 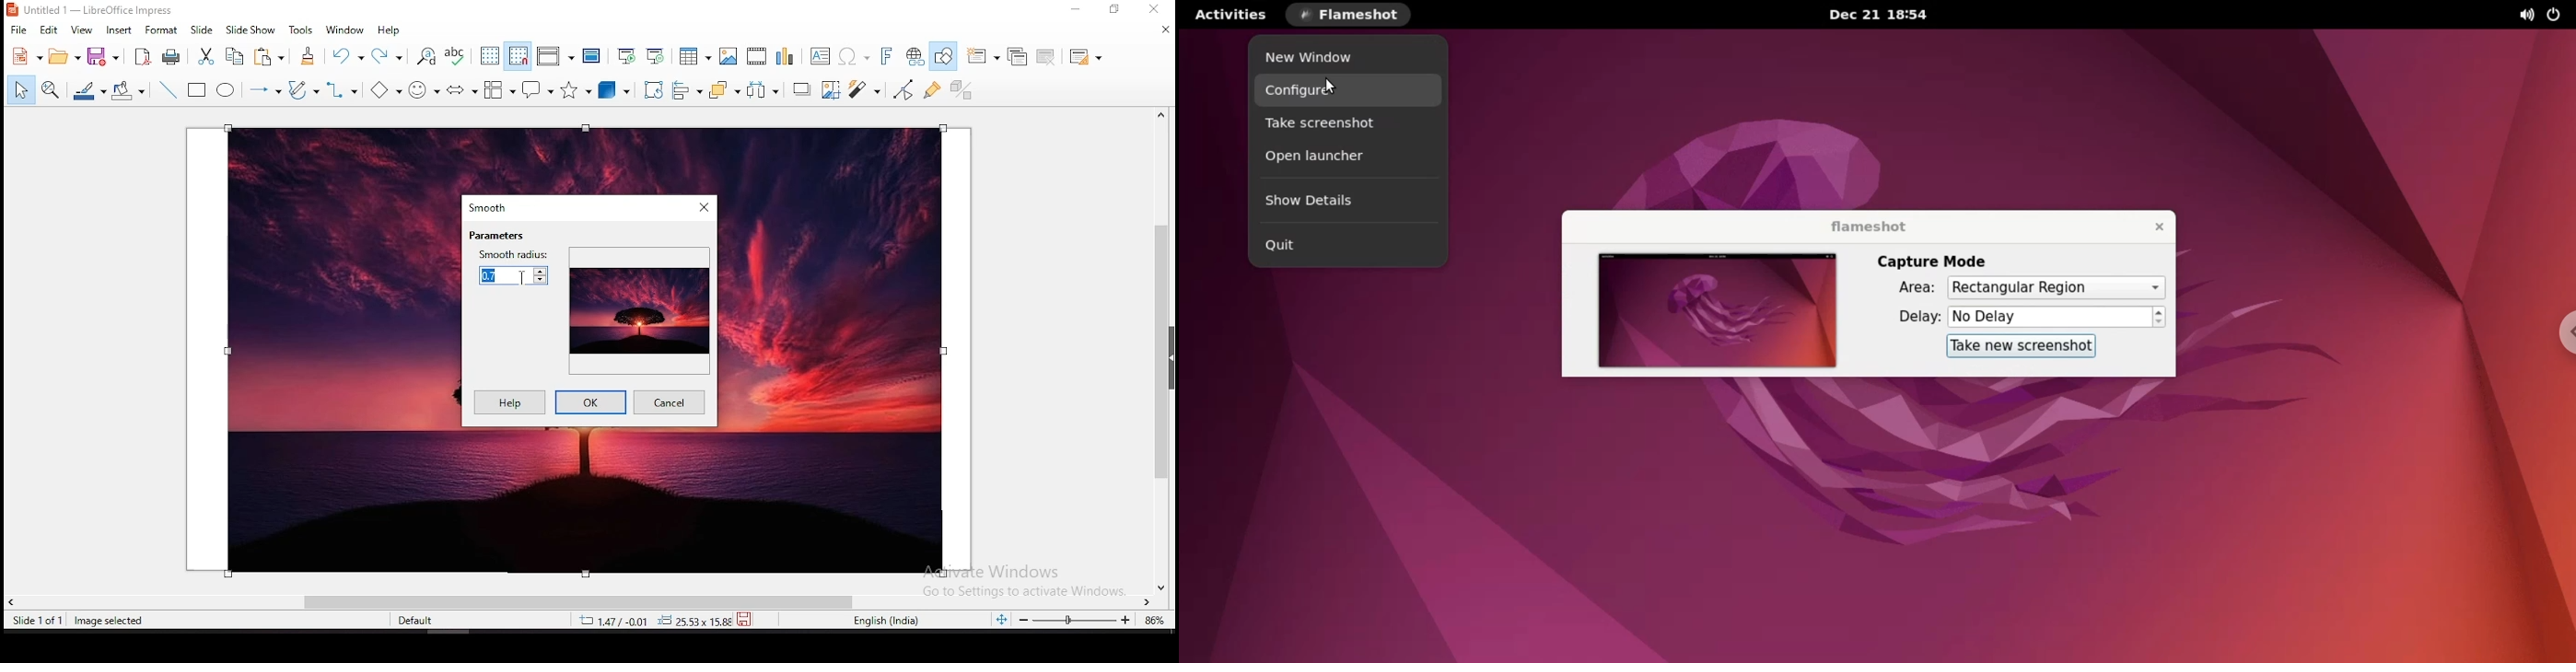 What do you see at coordinates (110, 622) in the screenshot?
I see `image seleted` at bounding box center [110, 622].